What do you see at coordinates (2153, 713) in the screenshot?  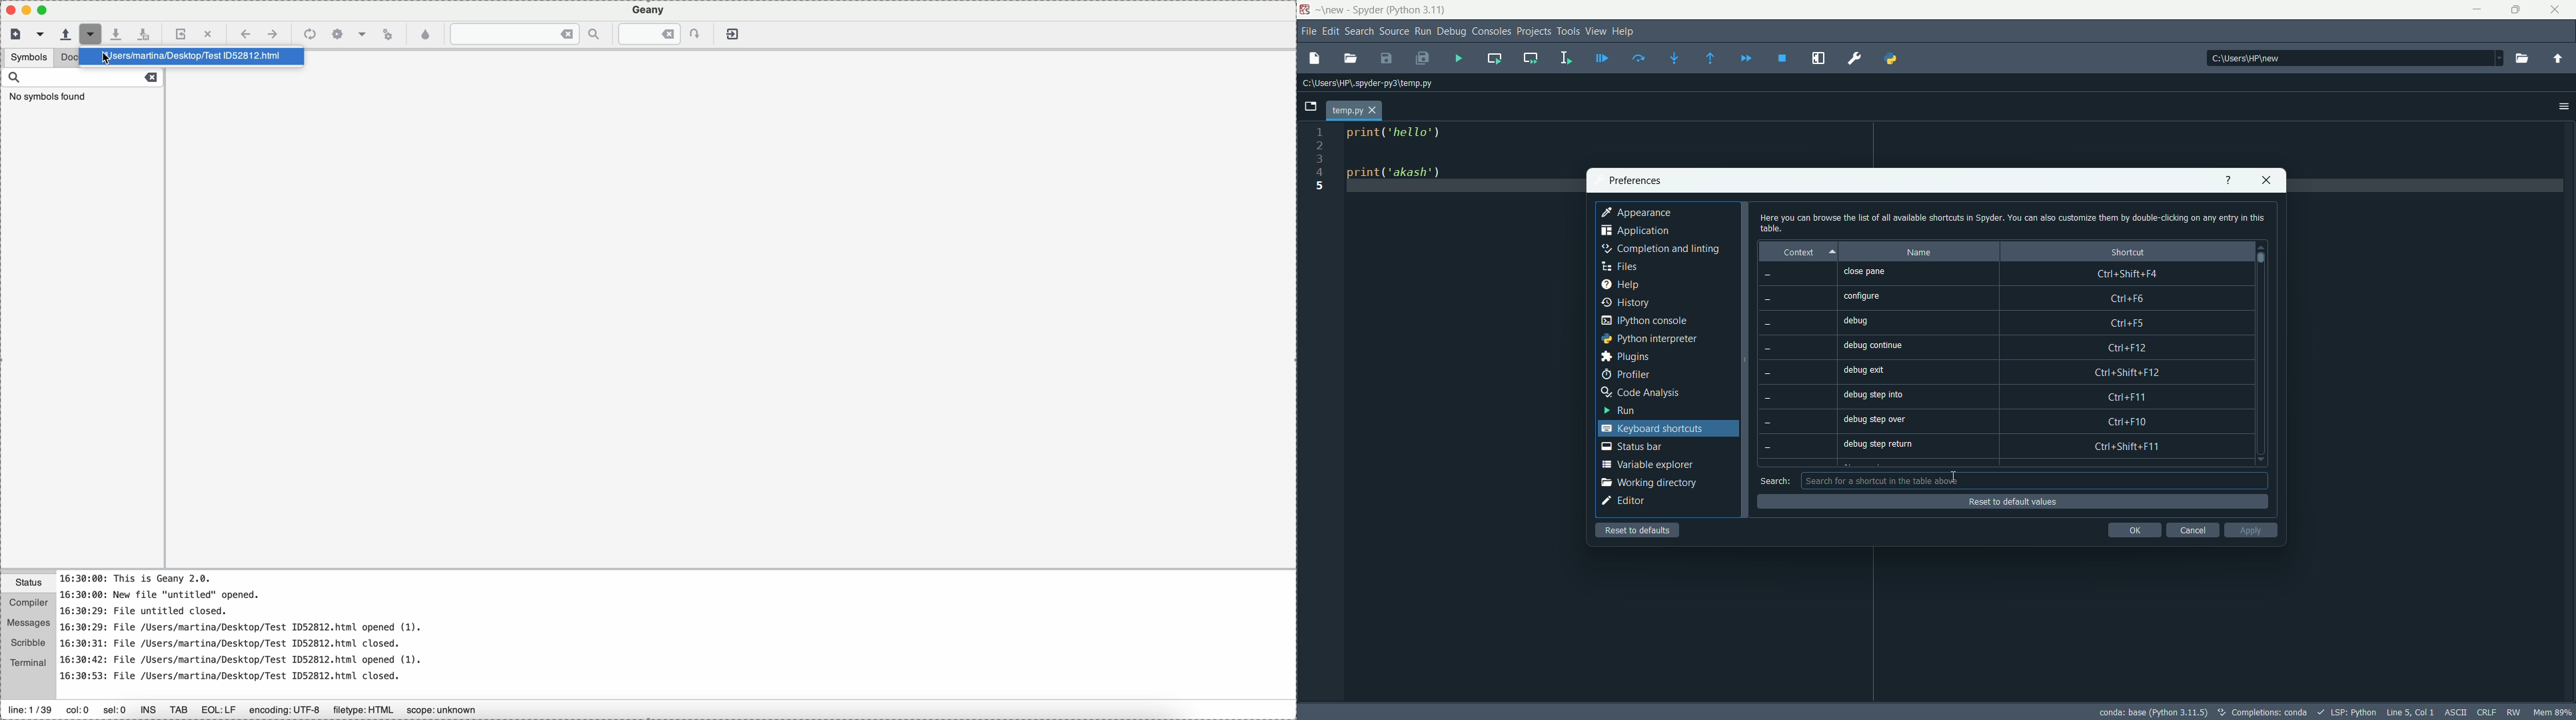 I see `conda: base (Python 3.11.5)` at bounding box center [2153, 713].